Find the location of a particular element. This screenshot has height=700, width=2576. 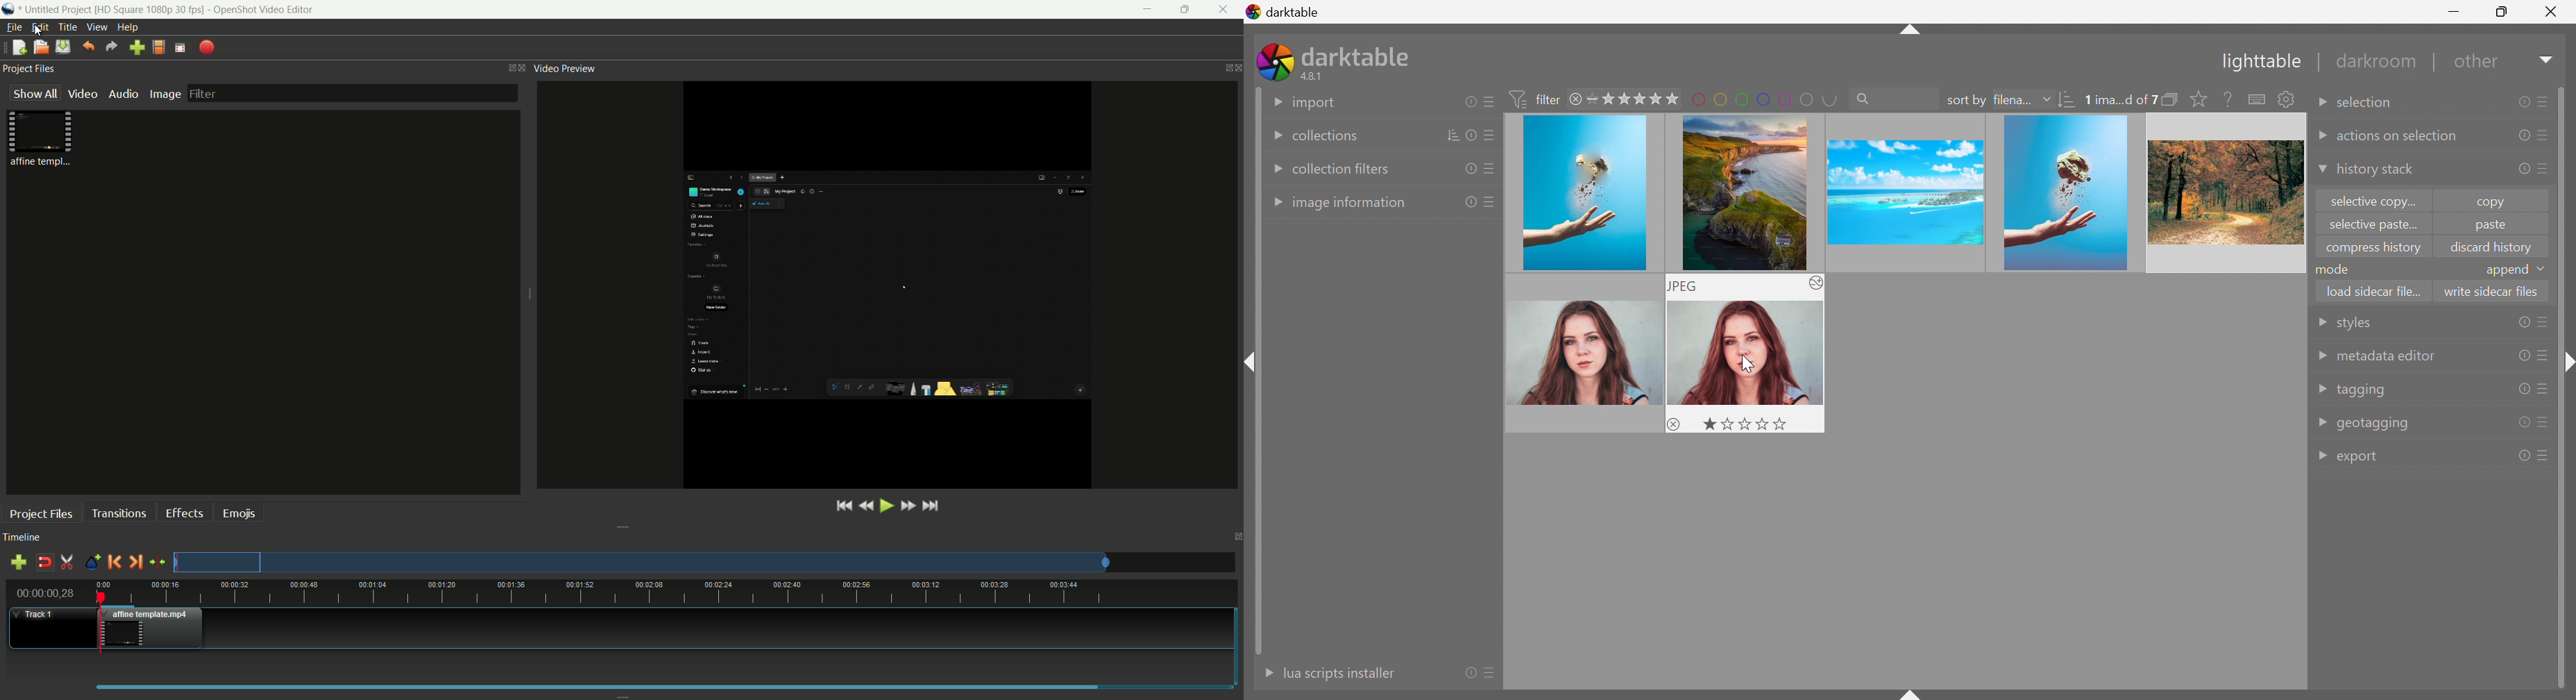

collapse grouped images is located at coordinates (2171, 99).